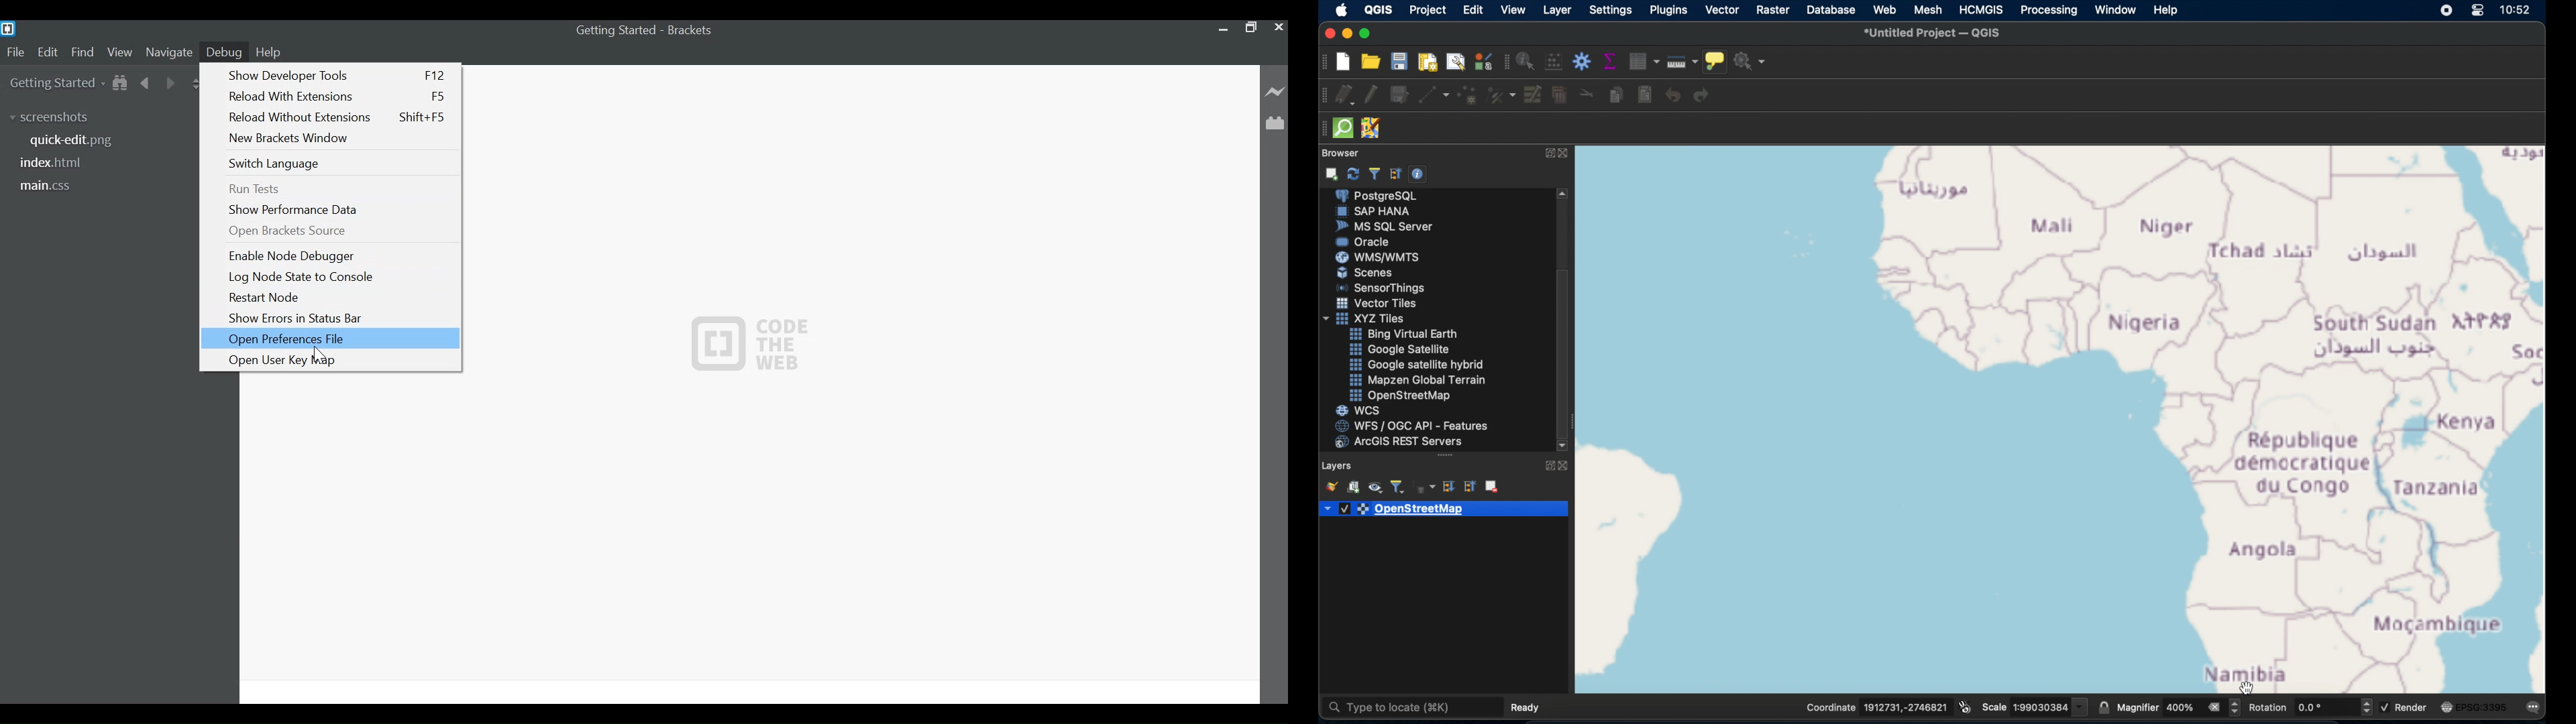 This screenshot has width=2576, height=728. What do you see at coordinates (120, 52) in the screenshot?
I see `View` at bounding box center [120, 52].